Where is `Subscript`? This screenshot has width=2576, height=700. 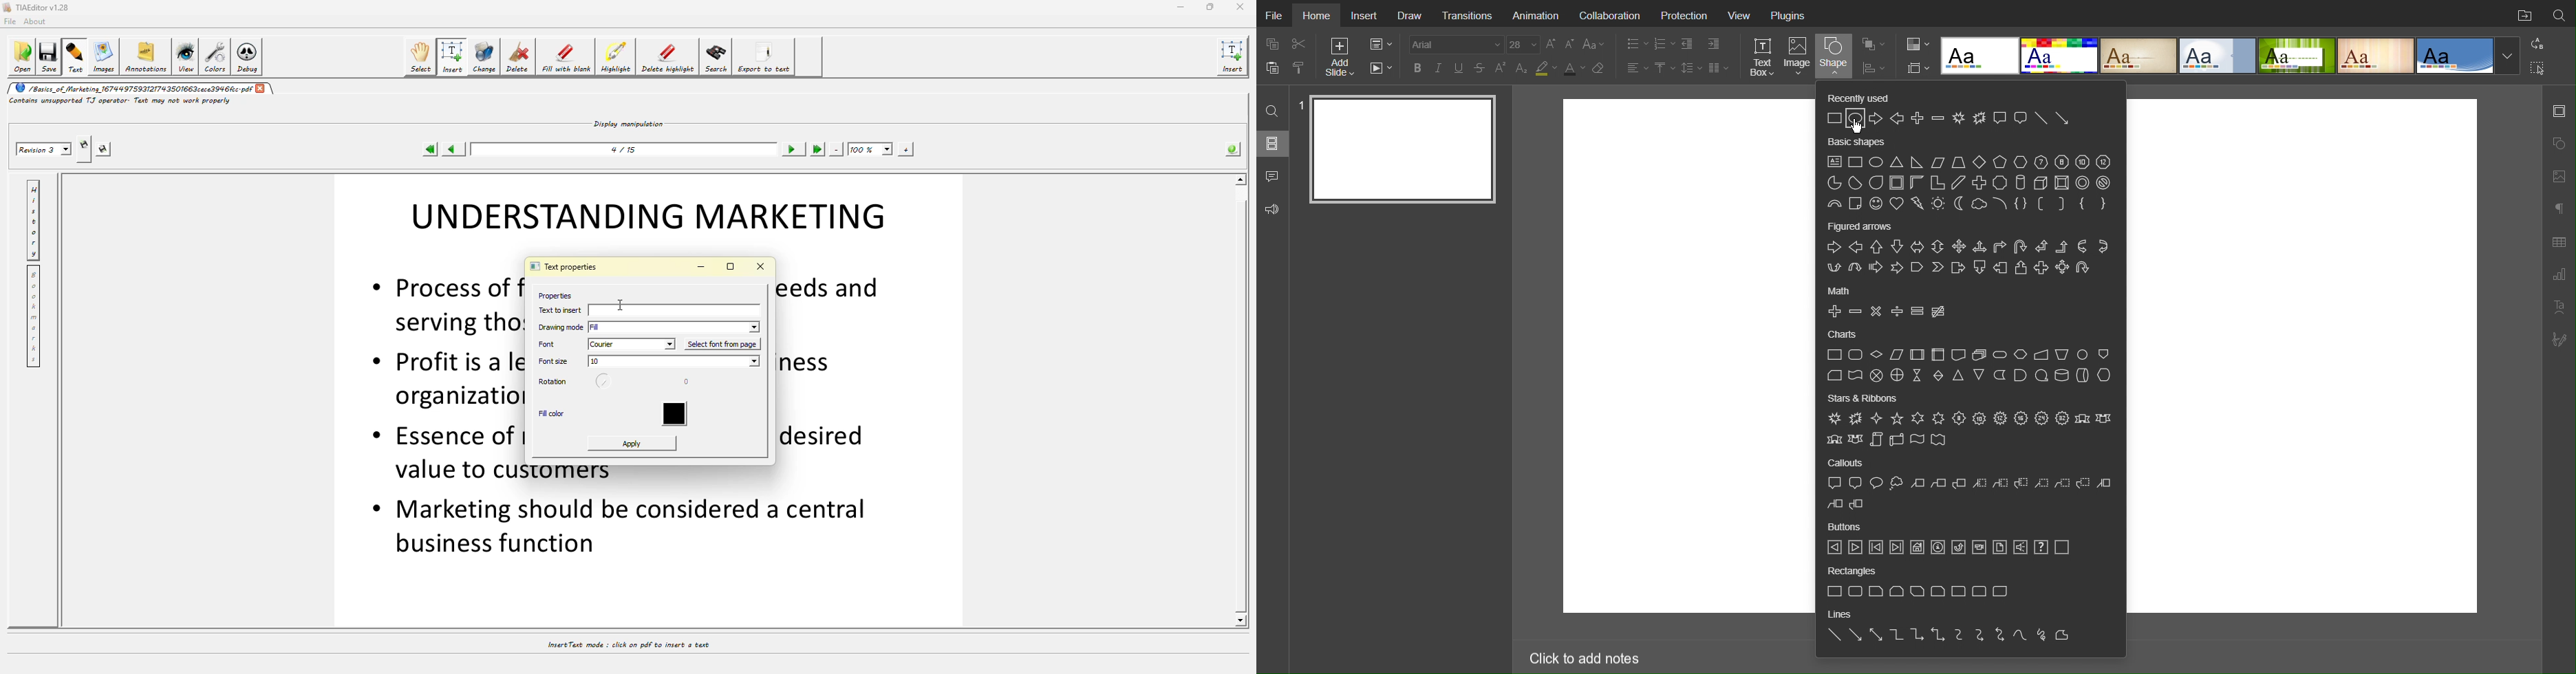
Subscript is located at coordinates (1522, 68).